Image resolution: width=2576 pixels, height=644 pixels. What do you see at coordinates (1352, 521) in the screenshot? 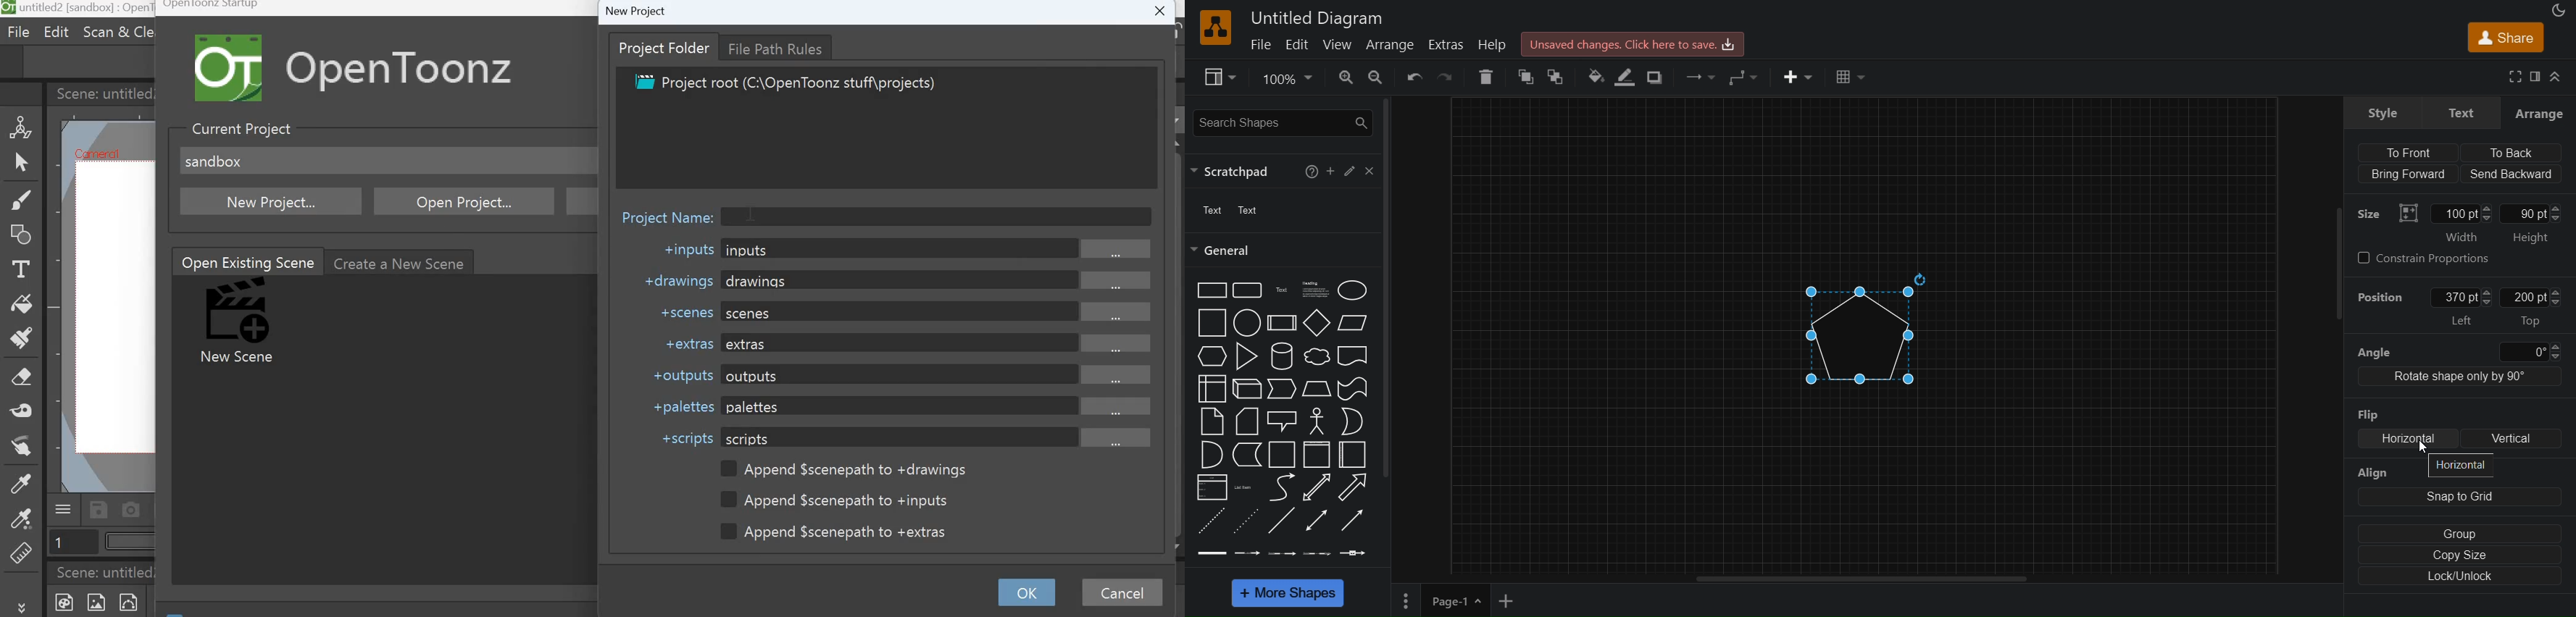
I see `Directional connector` at bounding box center [1352, 521].